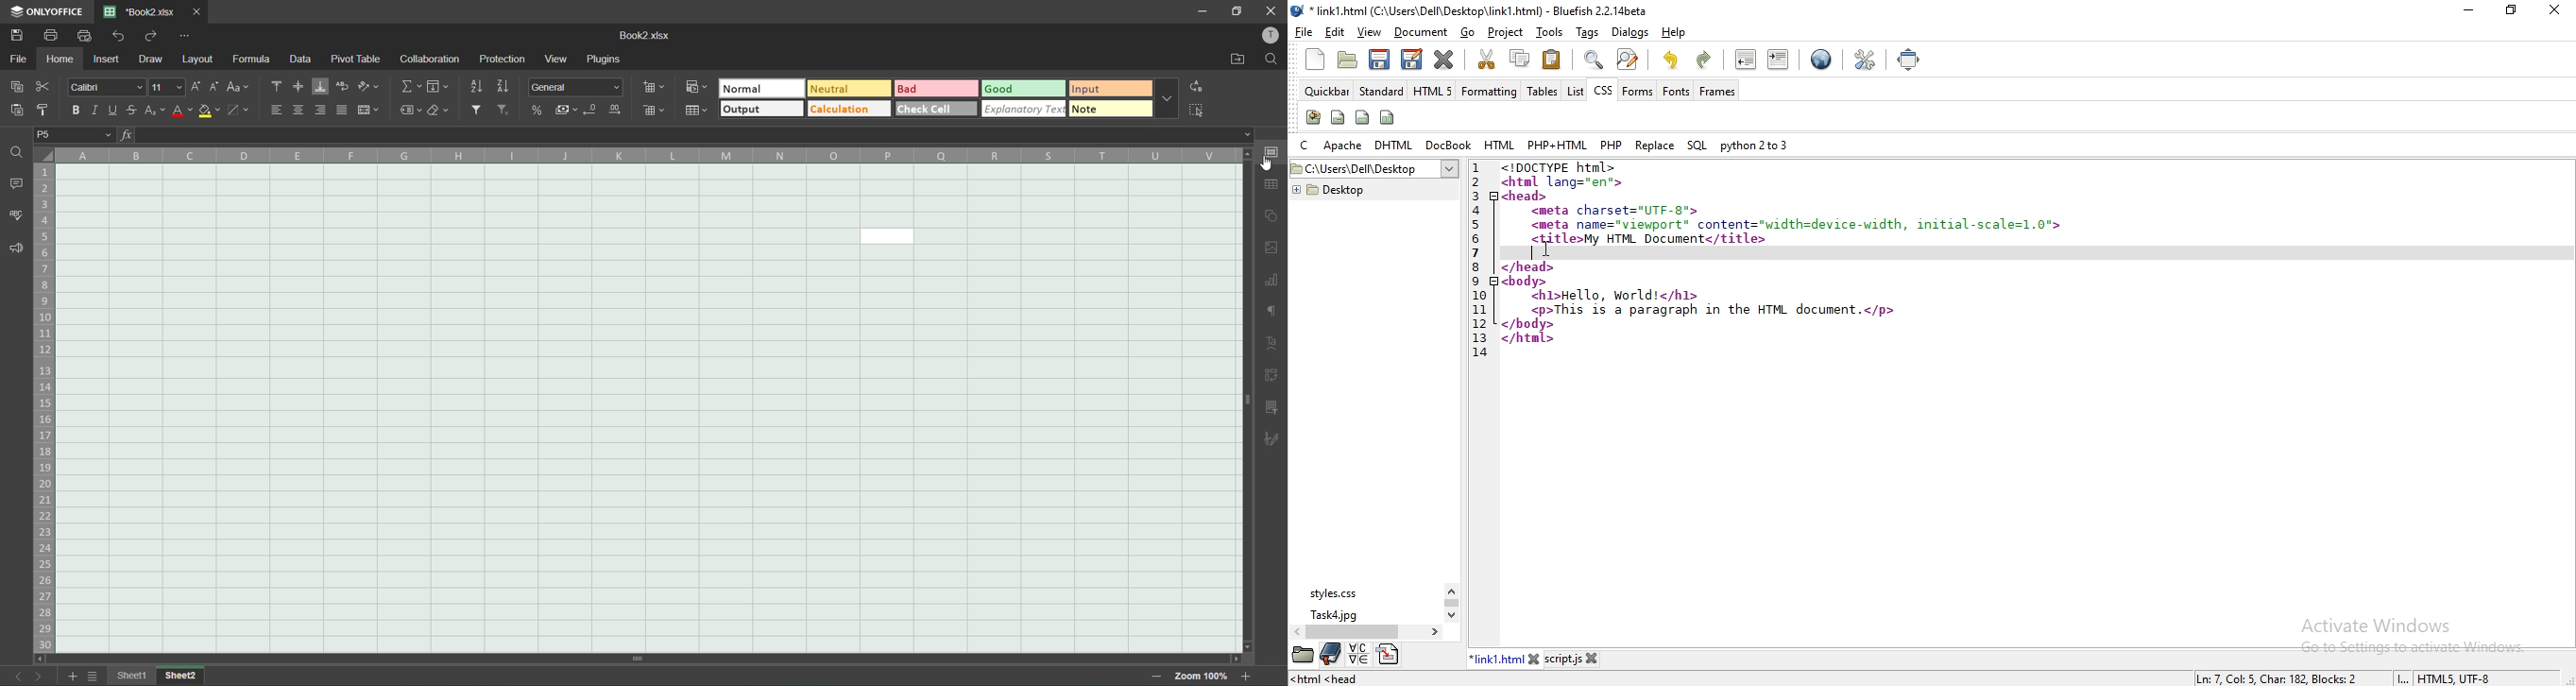  I want to click on ONLY OFFICE, so click(49, 9).